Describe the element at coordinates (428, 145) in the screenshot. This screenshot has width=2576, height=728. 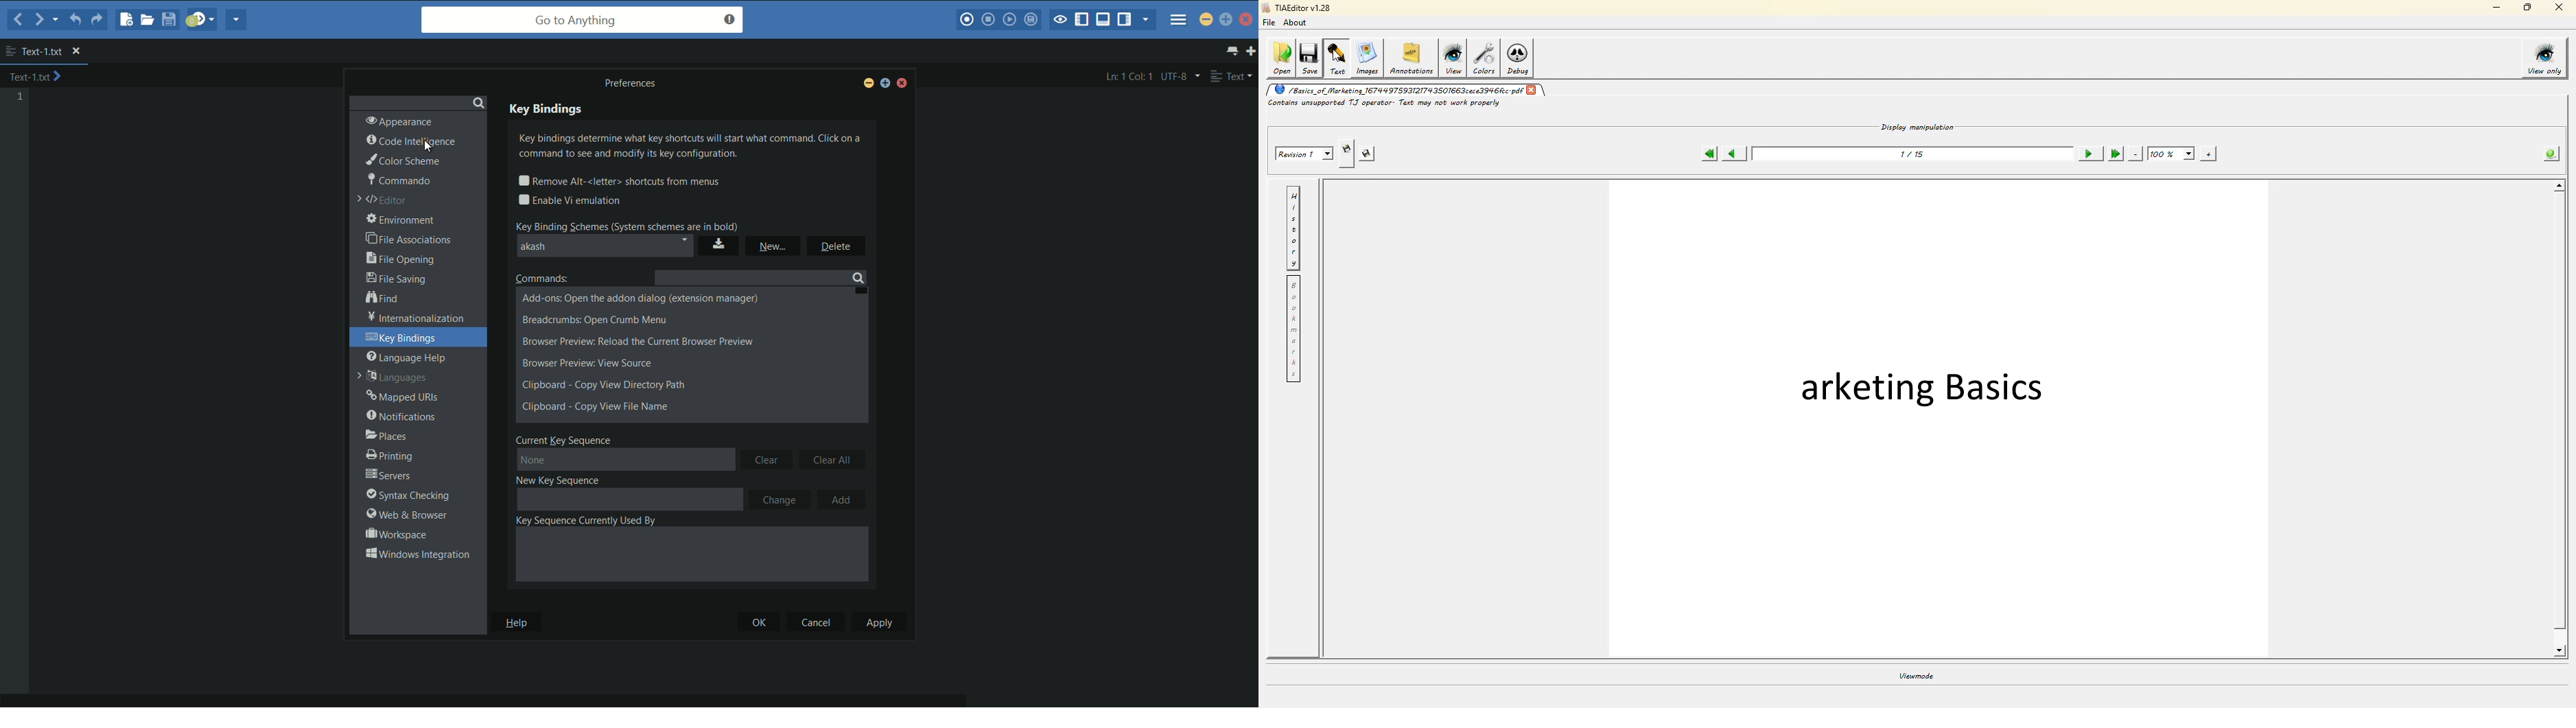
I see `cursor` at that location.